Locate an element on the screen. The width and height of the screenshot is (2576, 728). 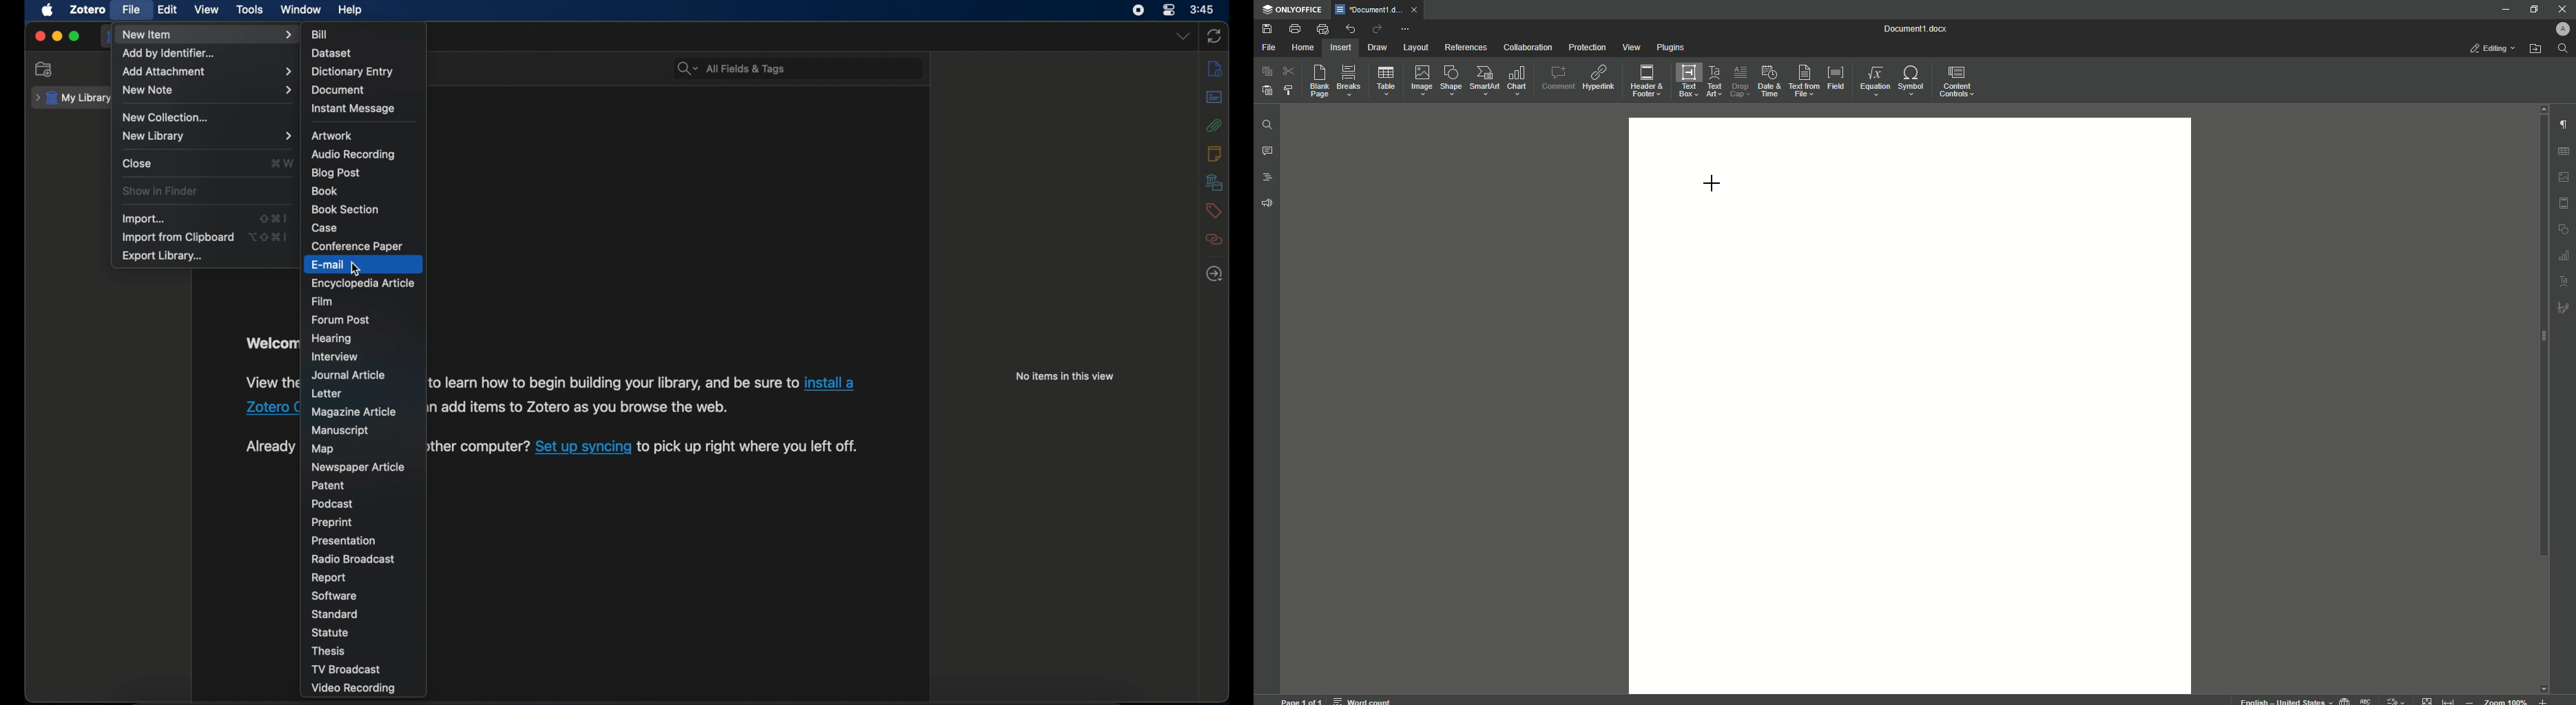
software is located at coordinates (336, 597).